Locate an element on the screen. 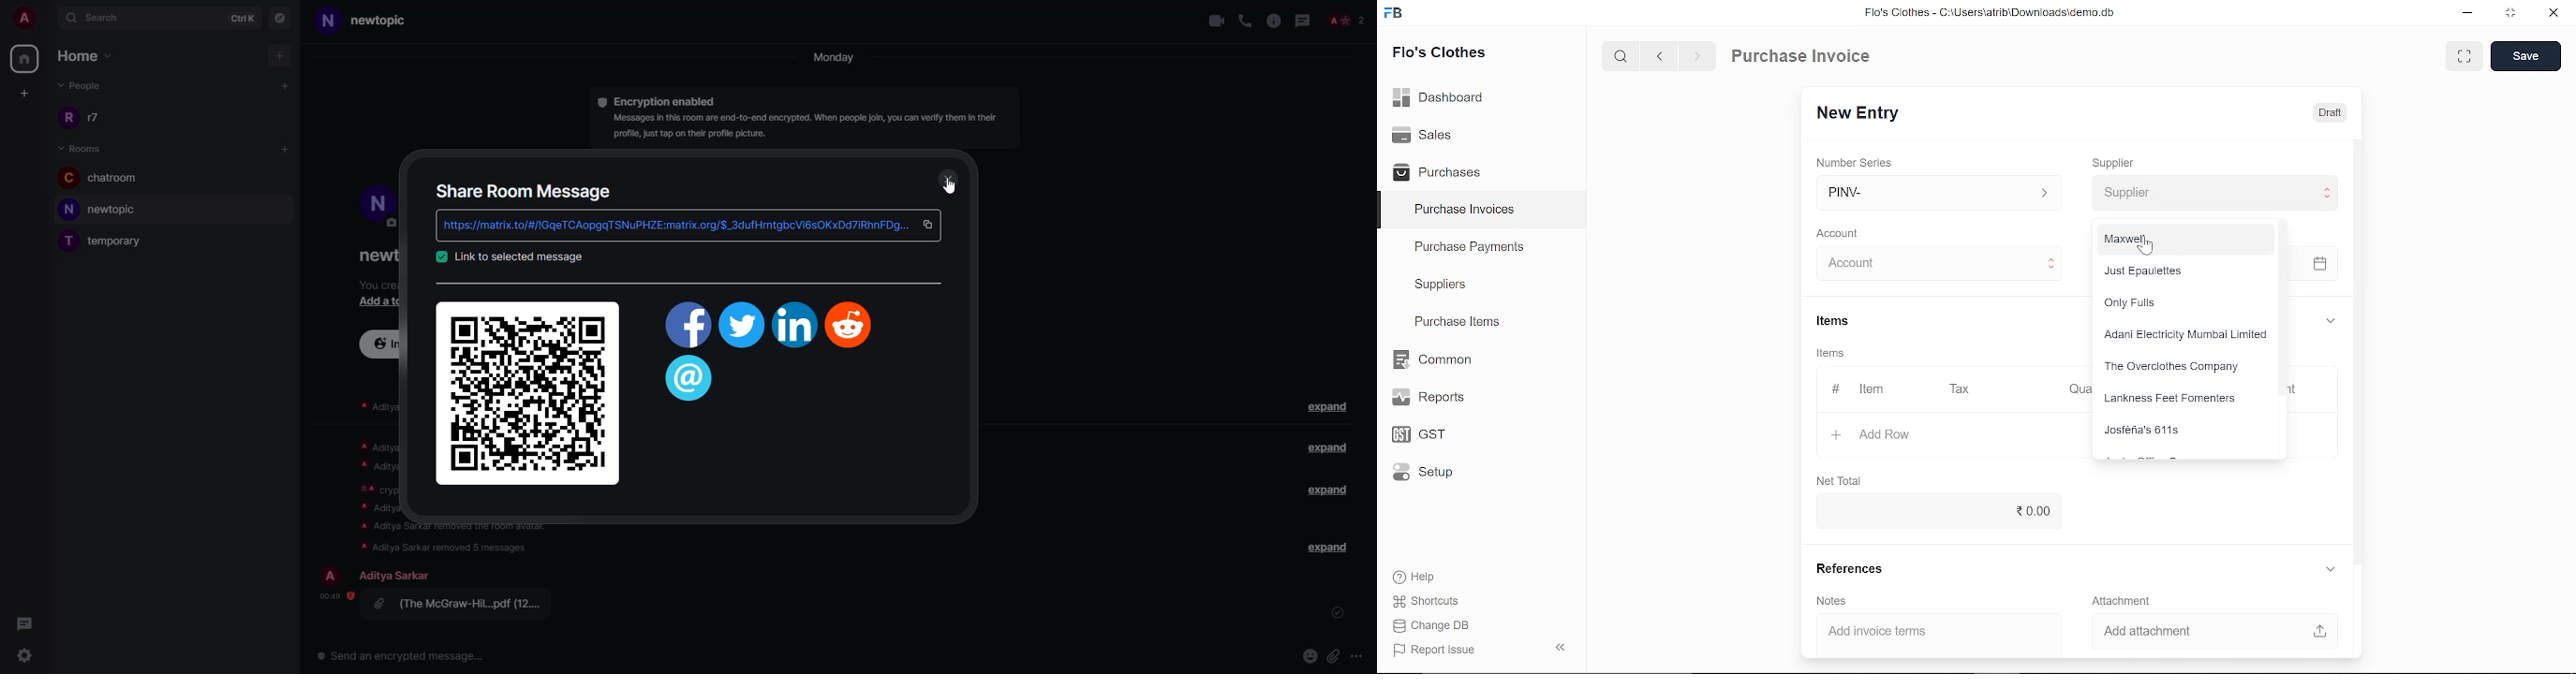  search is located at coordinates (96, 16).